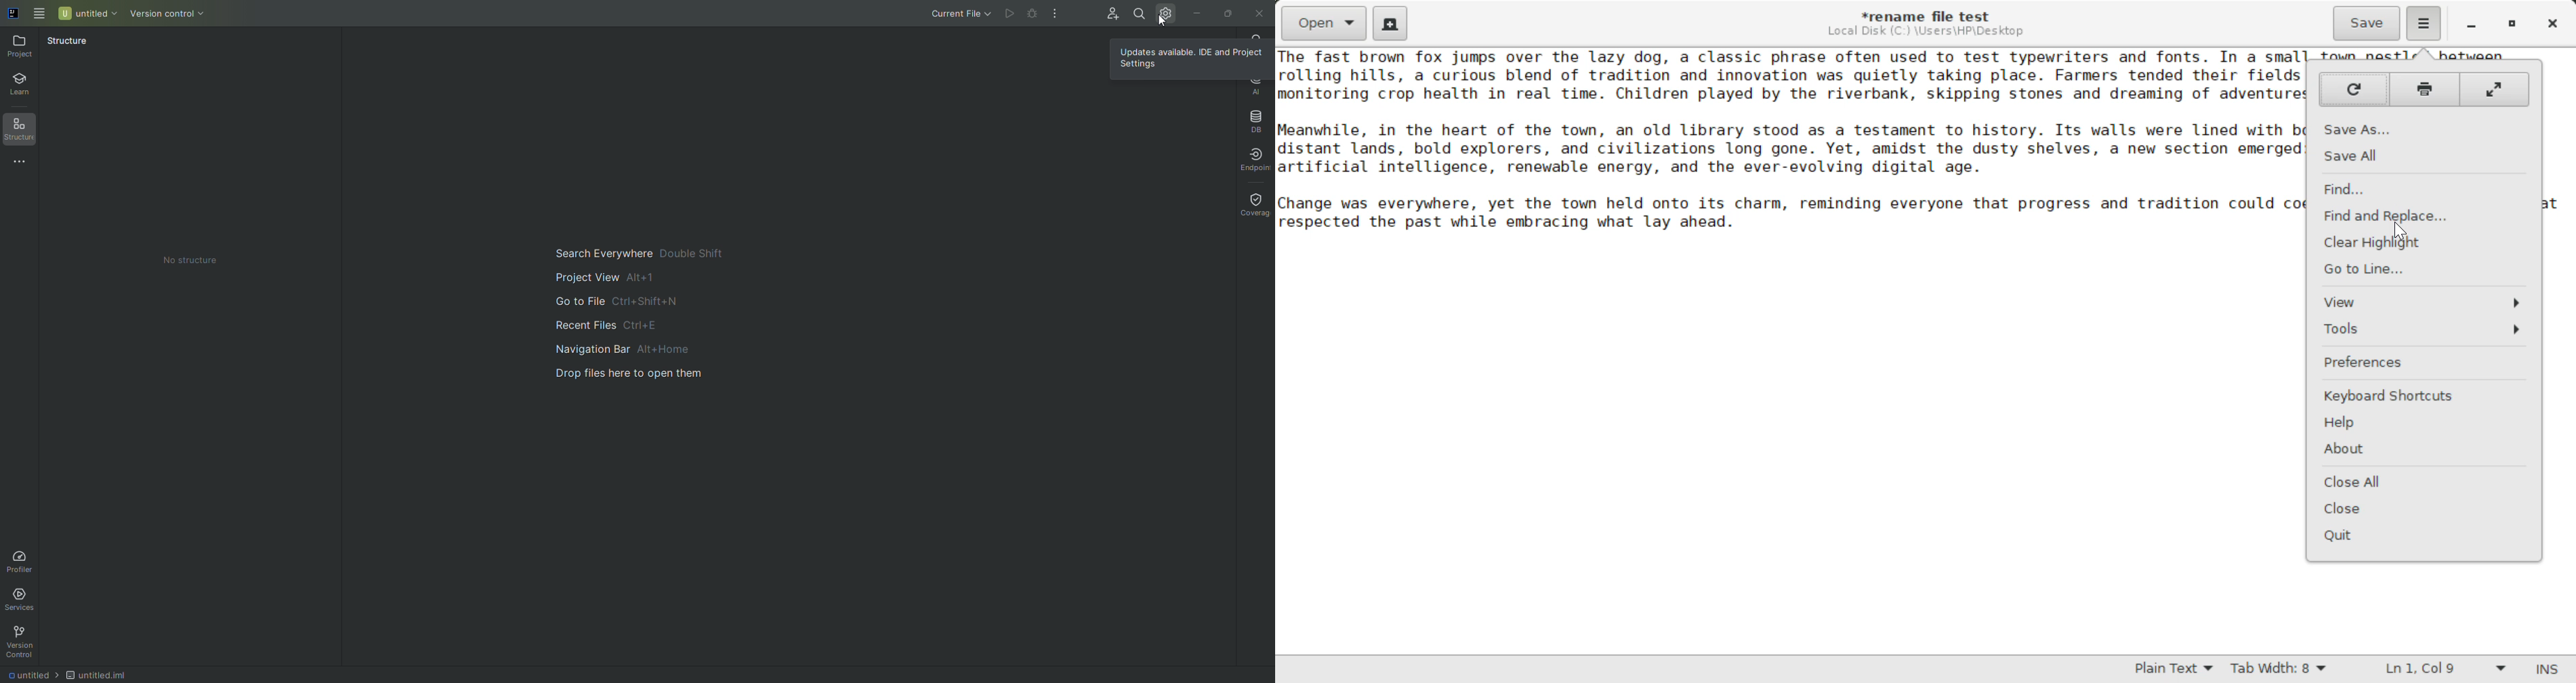 Image resolution: width=2576 pixels, height=700 pixels. I want to click on File Location, so click(1929, 33).